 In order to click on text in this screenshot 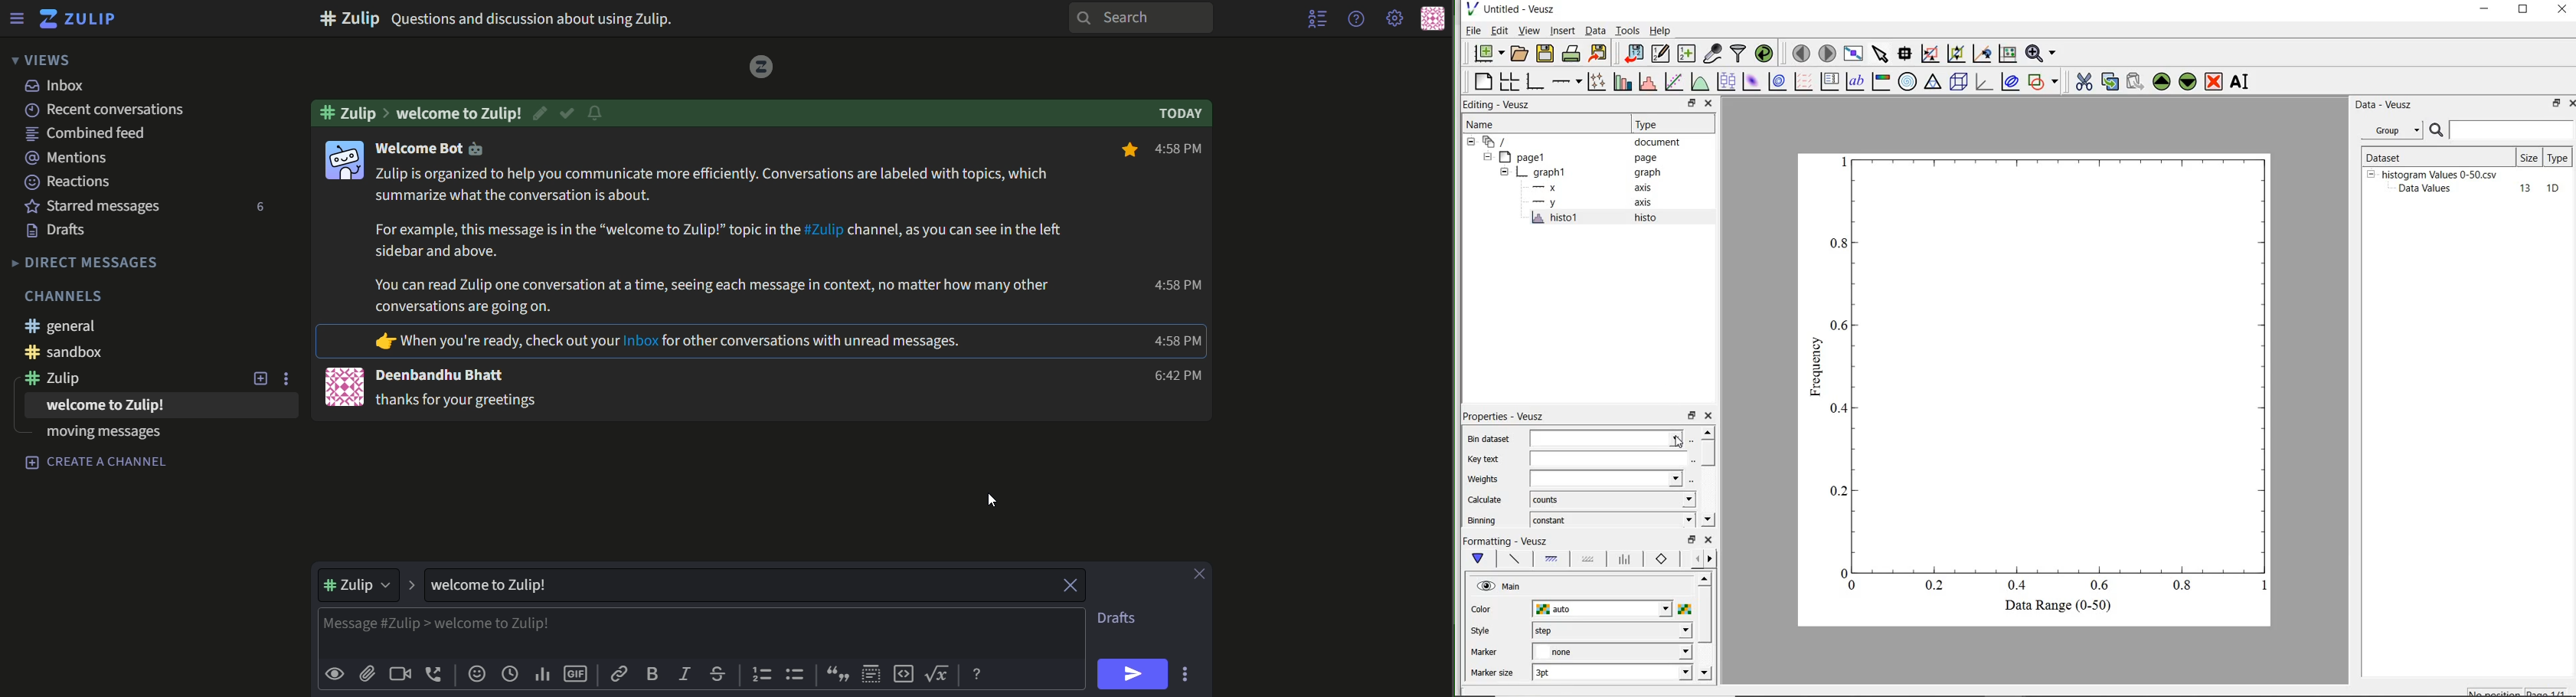, I will do `click(1184, 114)`.